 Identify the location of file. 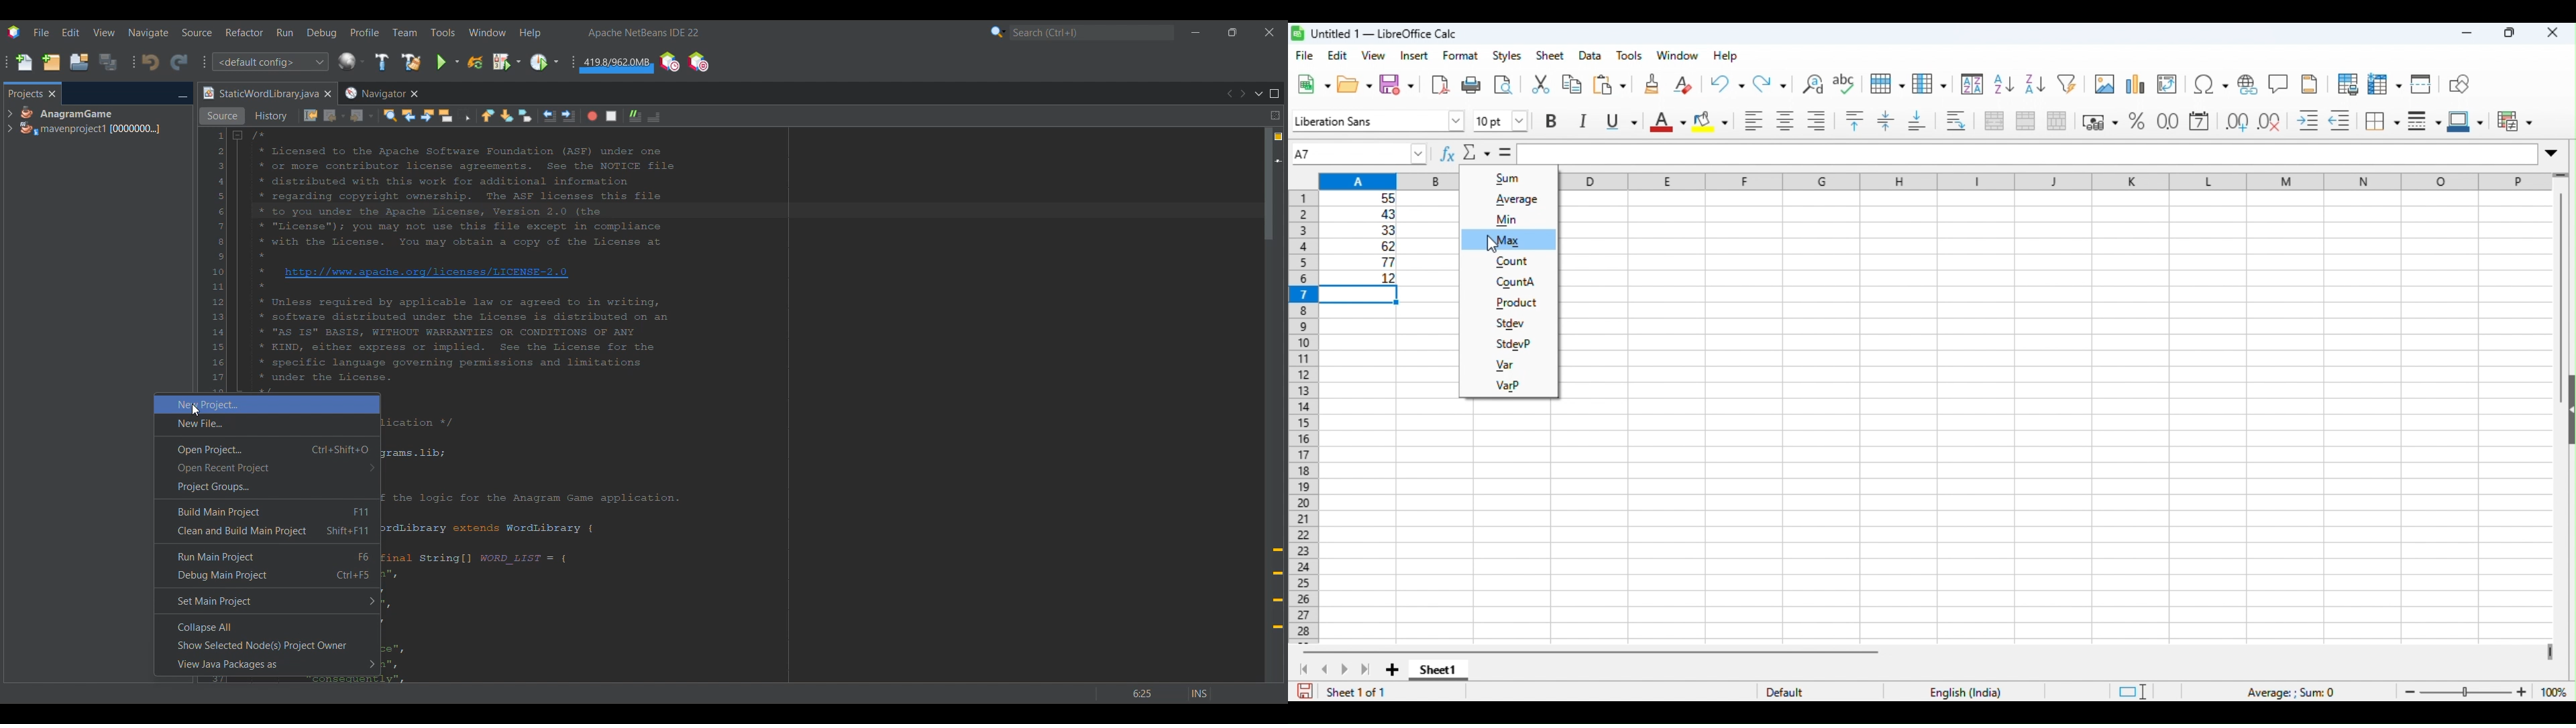
(1307, 56).